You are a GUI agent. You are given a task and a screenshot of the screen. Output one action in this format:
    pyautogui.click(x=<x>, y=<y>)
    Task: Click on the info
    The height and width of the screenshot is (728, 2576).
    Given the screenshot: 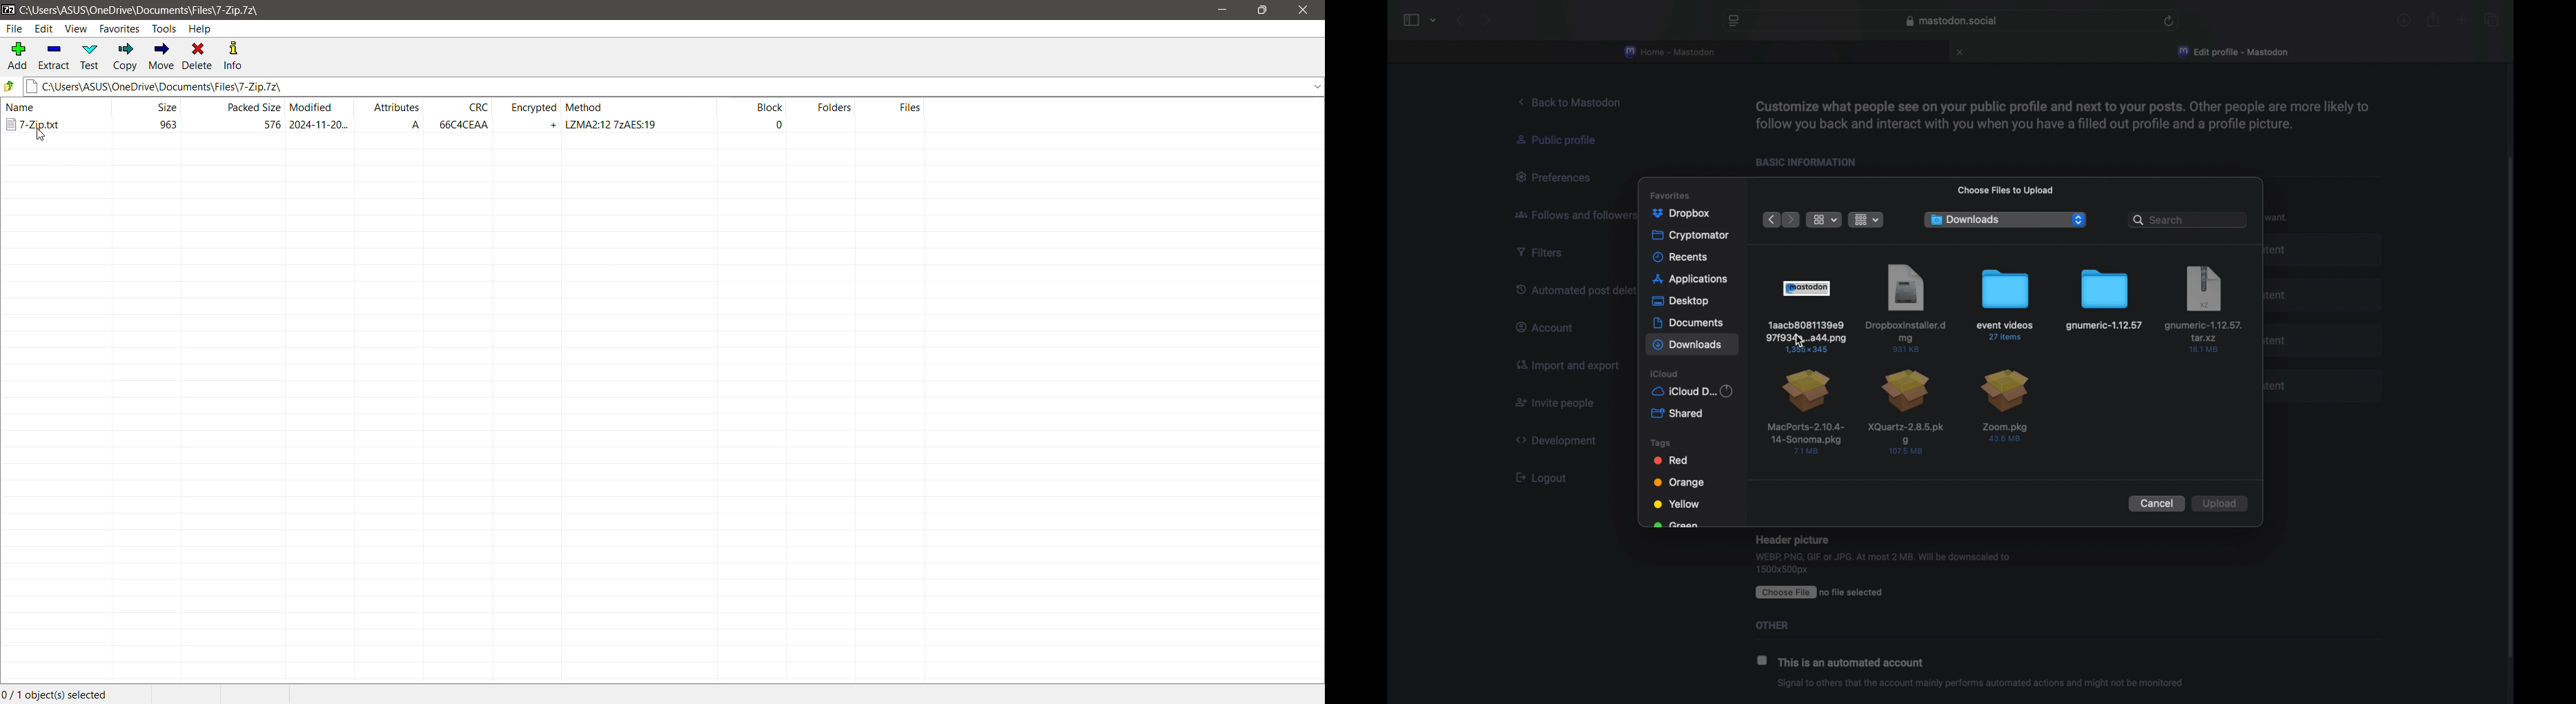 What is the action you would take?
    pyautogui.click(x=2061, y=114)
    